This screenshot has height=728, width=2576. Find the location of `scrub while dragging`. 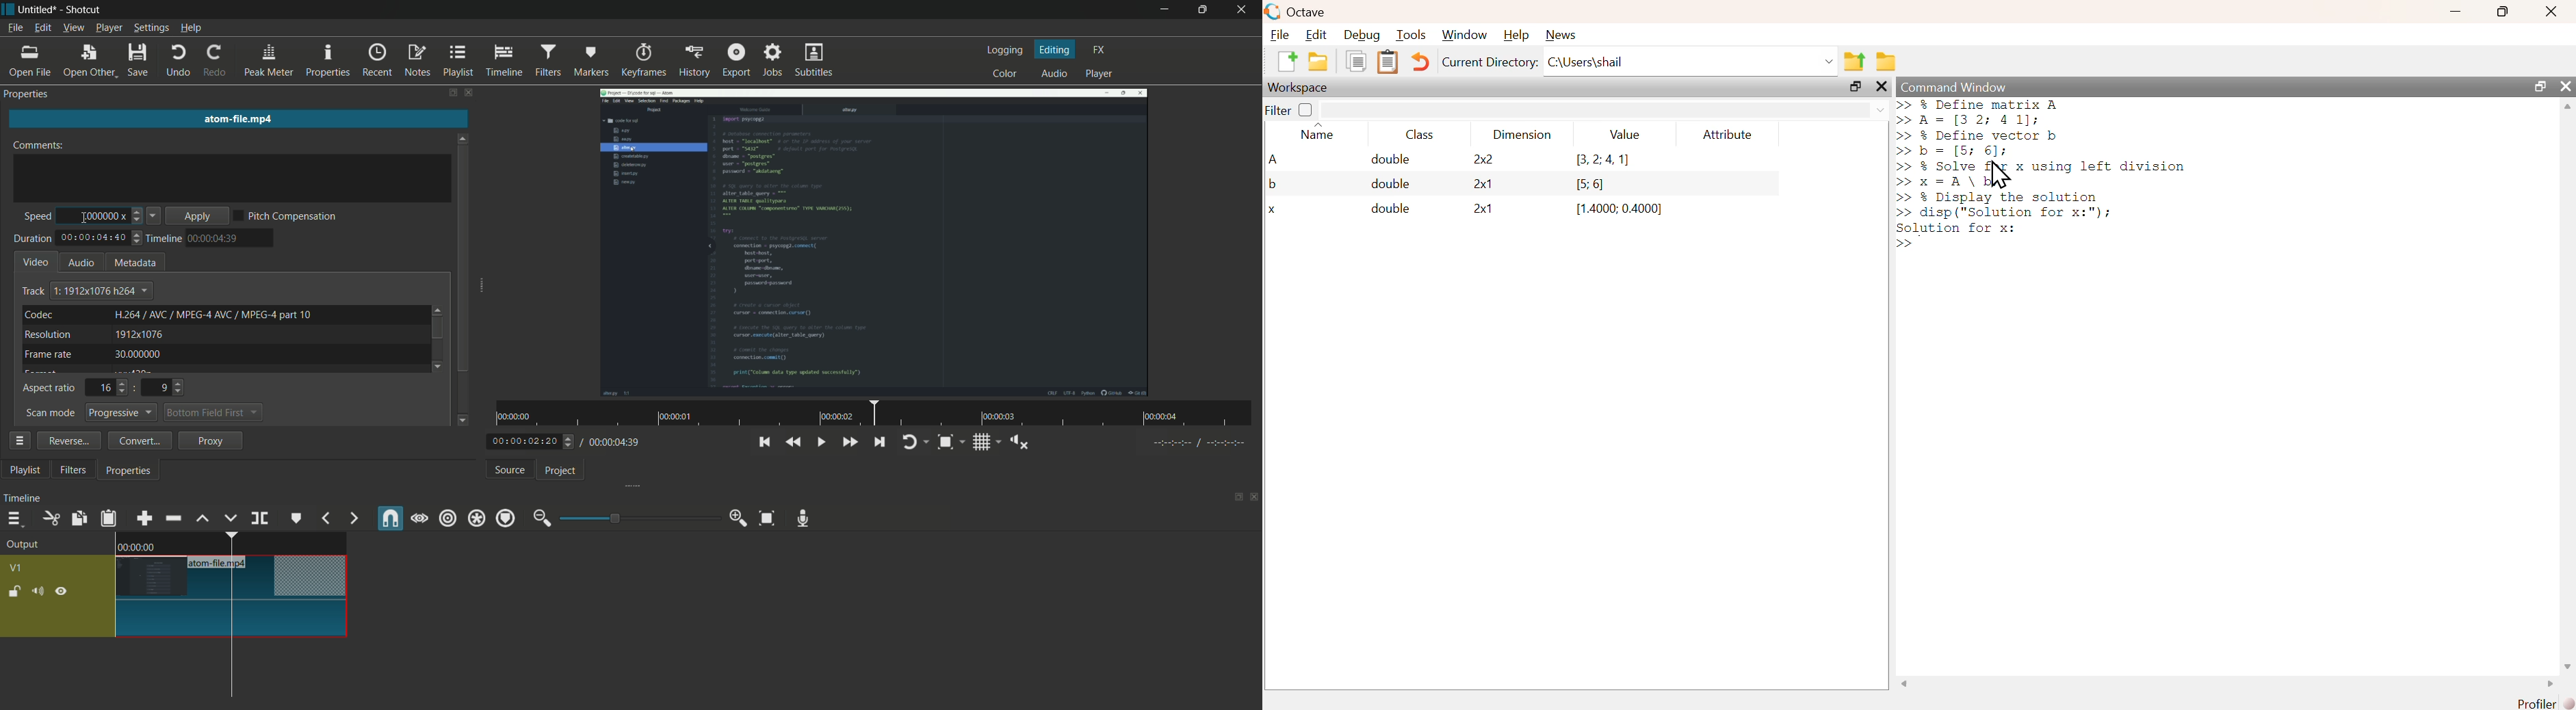

scrub while dragging is located at coordinates (419, 519).